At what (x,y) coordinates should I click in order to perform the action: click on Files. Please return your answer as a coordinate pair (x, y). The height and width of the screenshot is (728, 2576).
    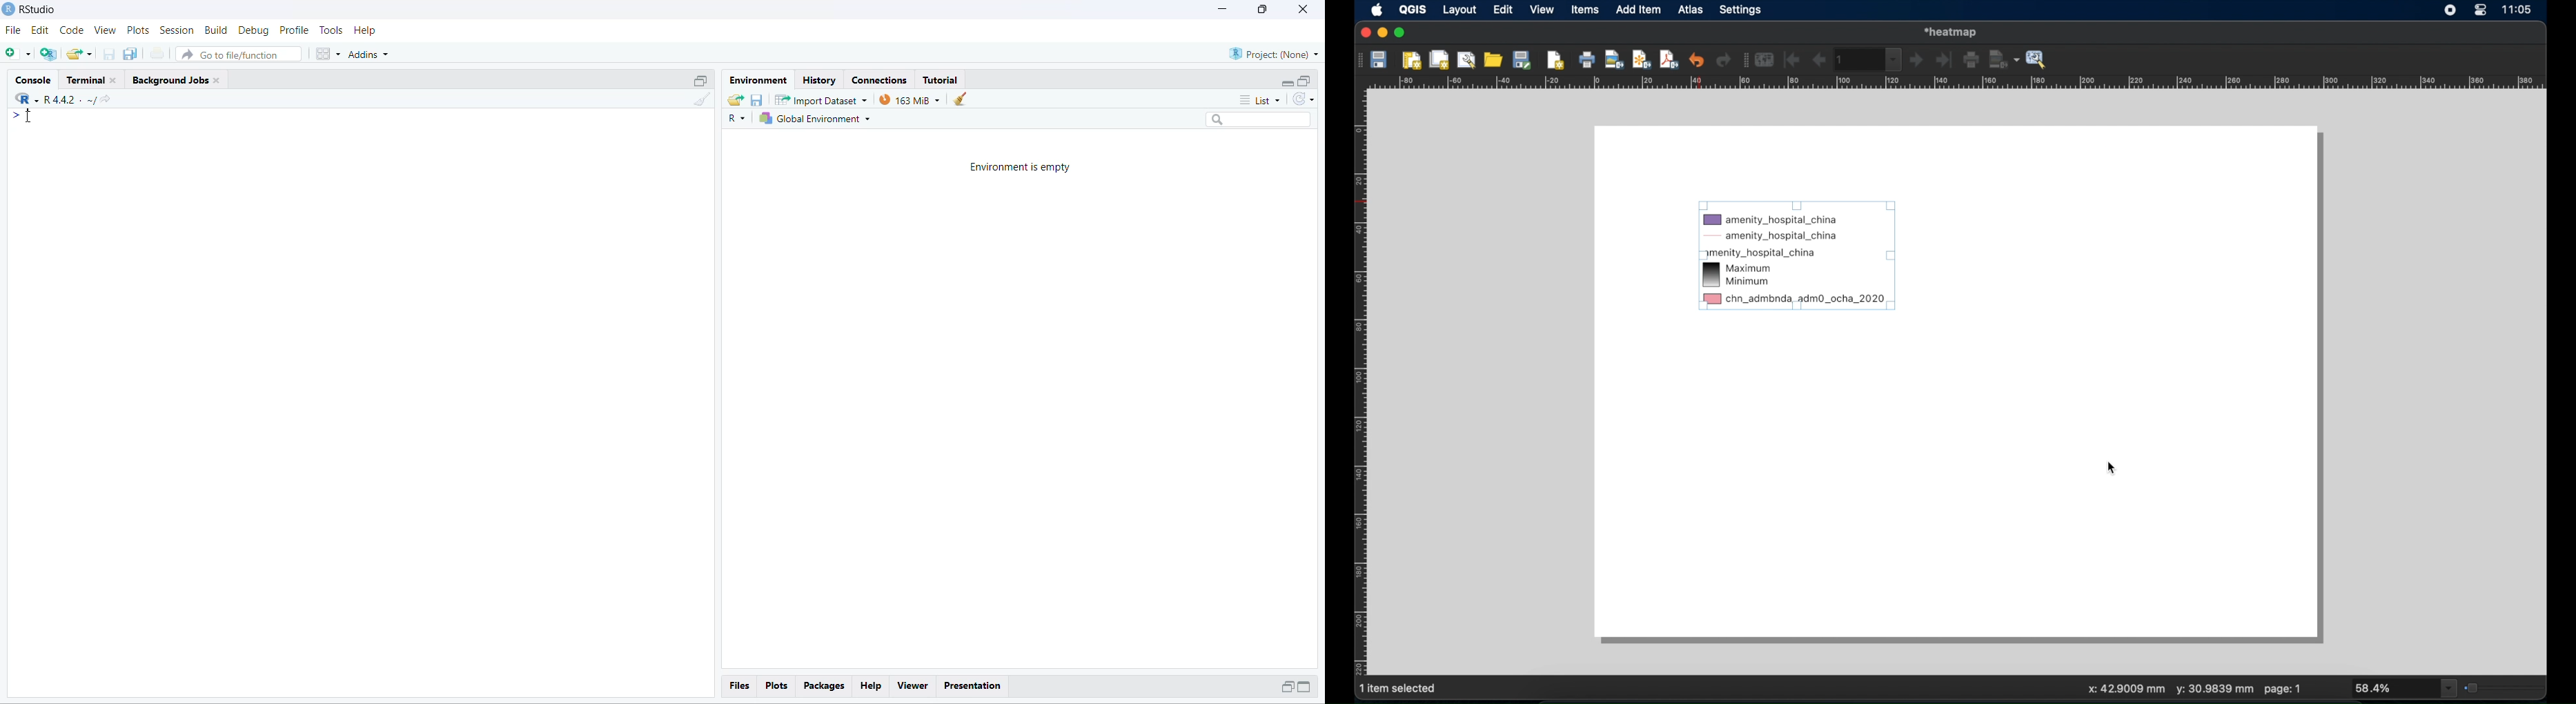
    Looking at the image, I should click on (740, 685).